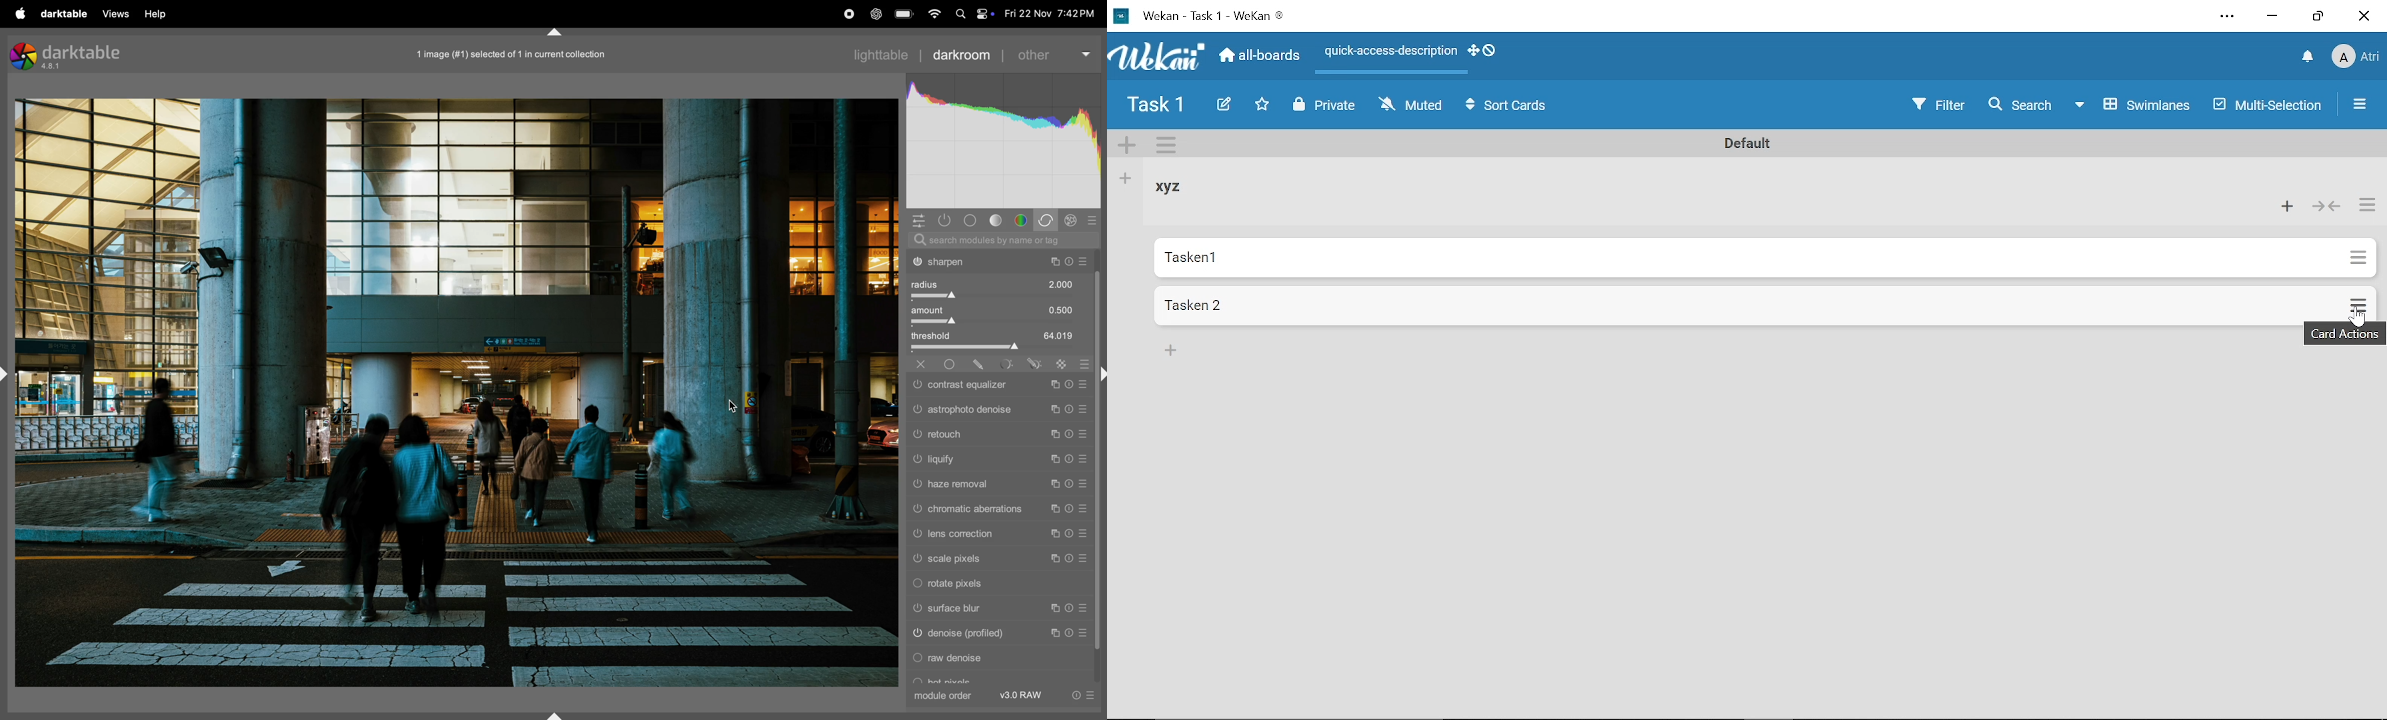  Describe the element at coordinates (71, 55) in the screenshot. I see `darktable` at that location.